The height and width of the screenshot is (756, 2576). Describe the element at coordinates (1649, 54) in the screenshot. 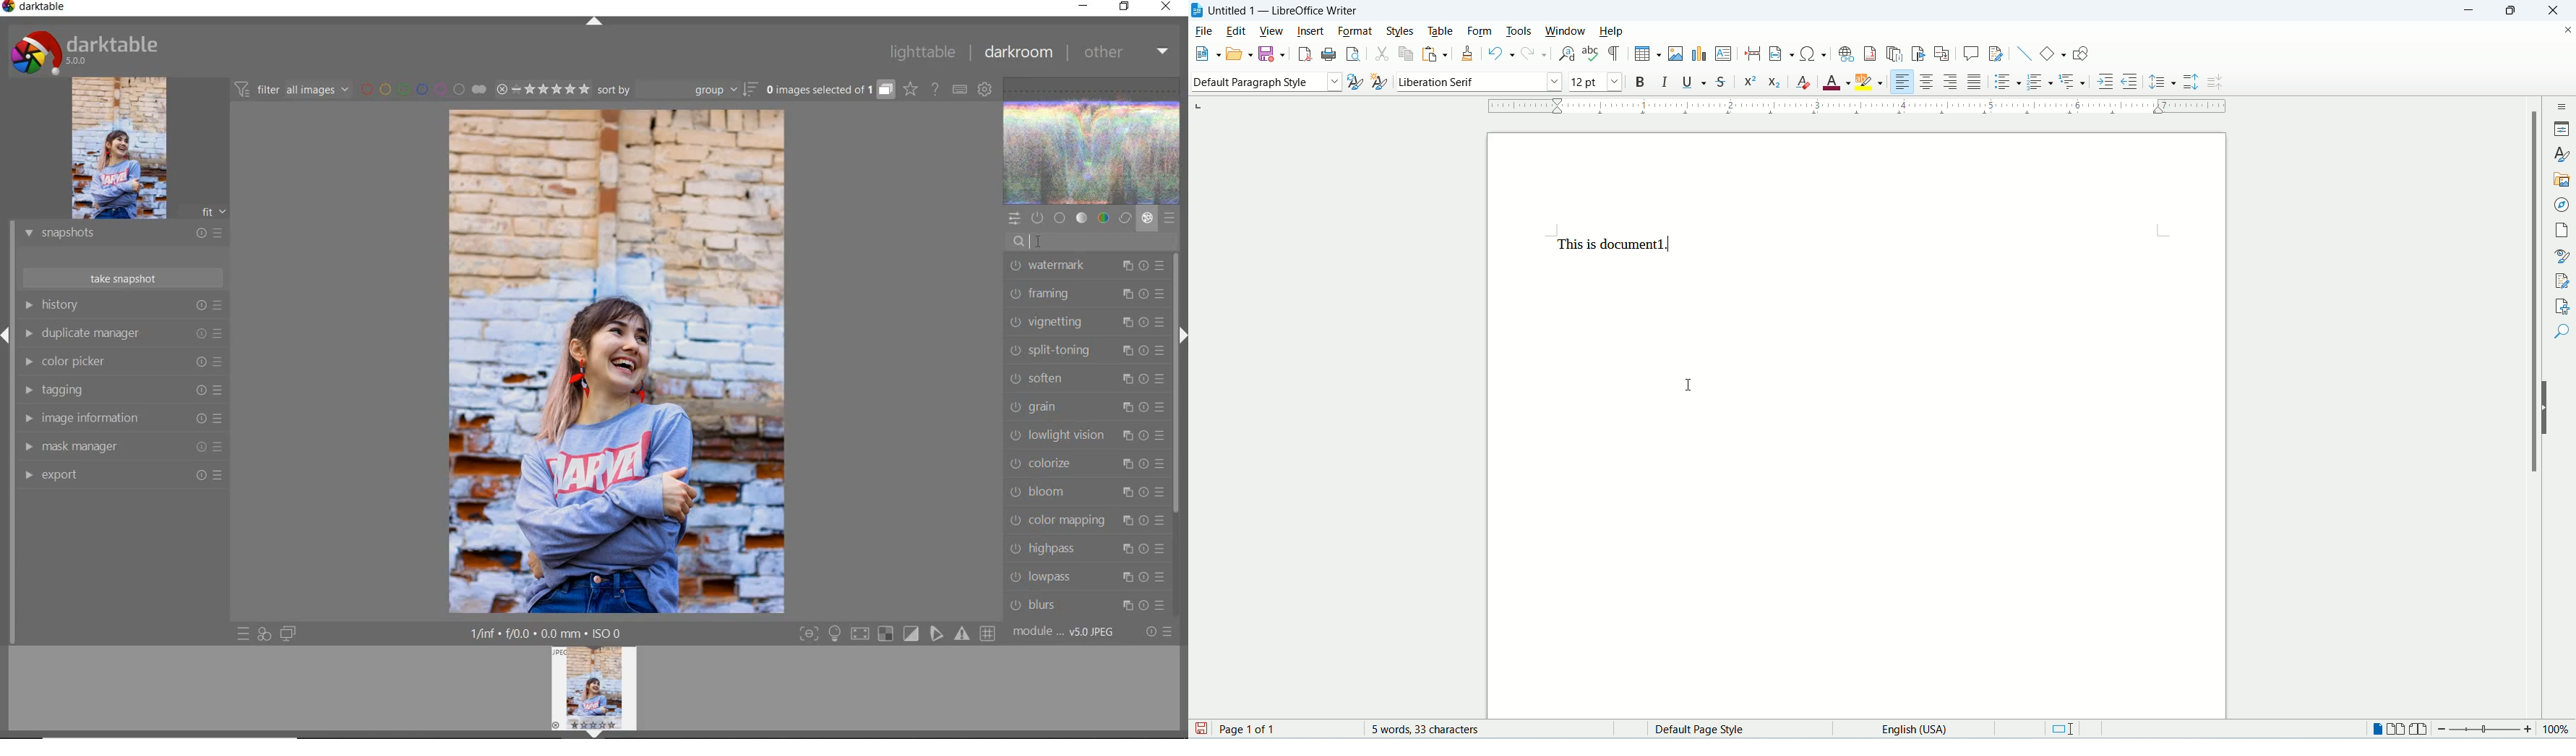

I see `insert table` at that location.